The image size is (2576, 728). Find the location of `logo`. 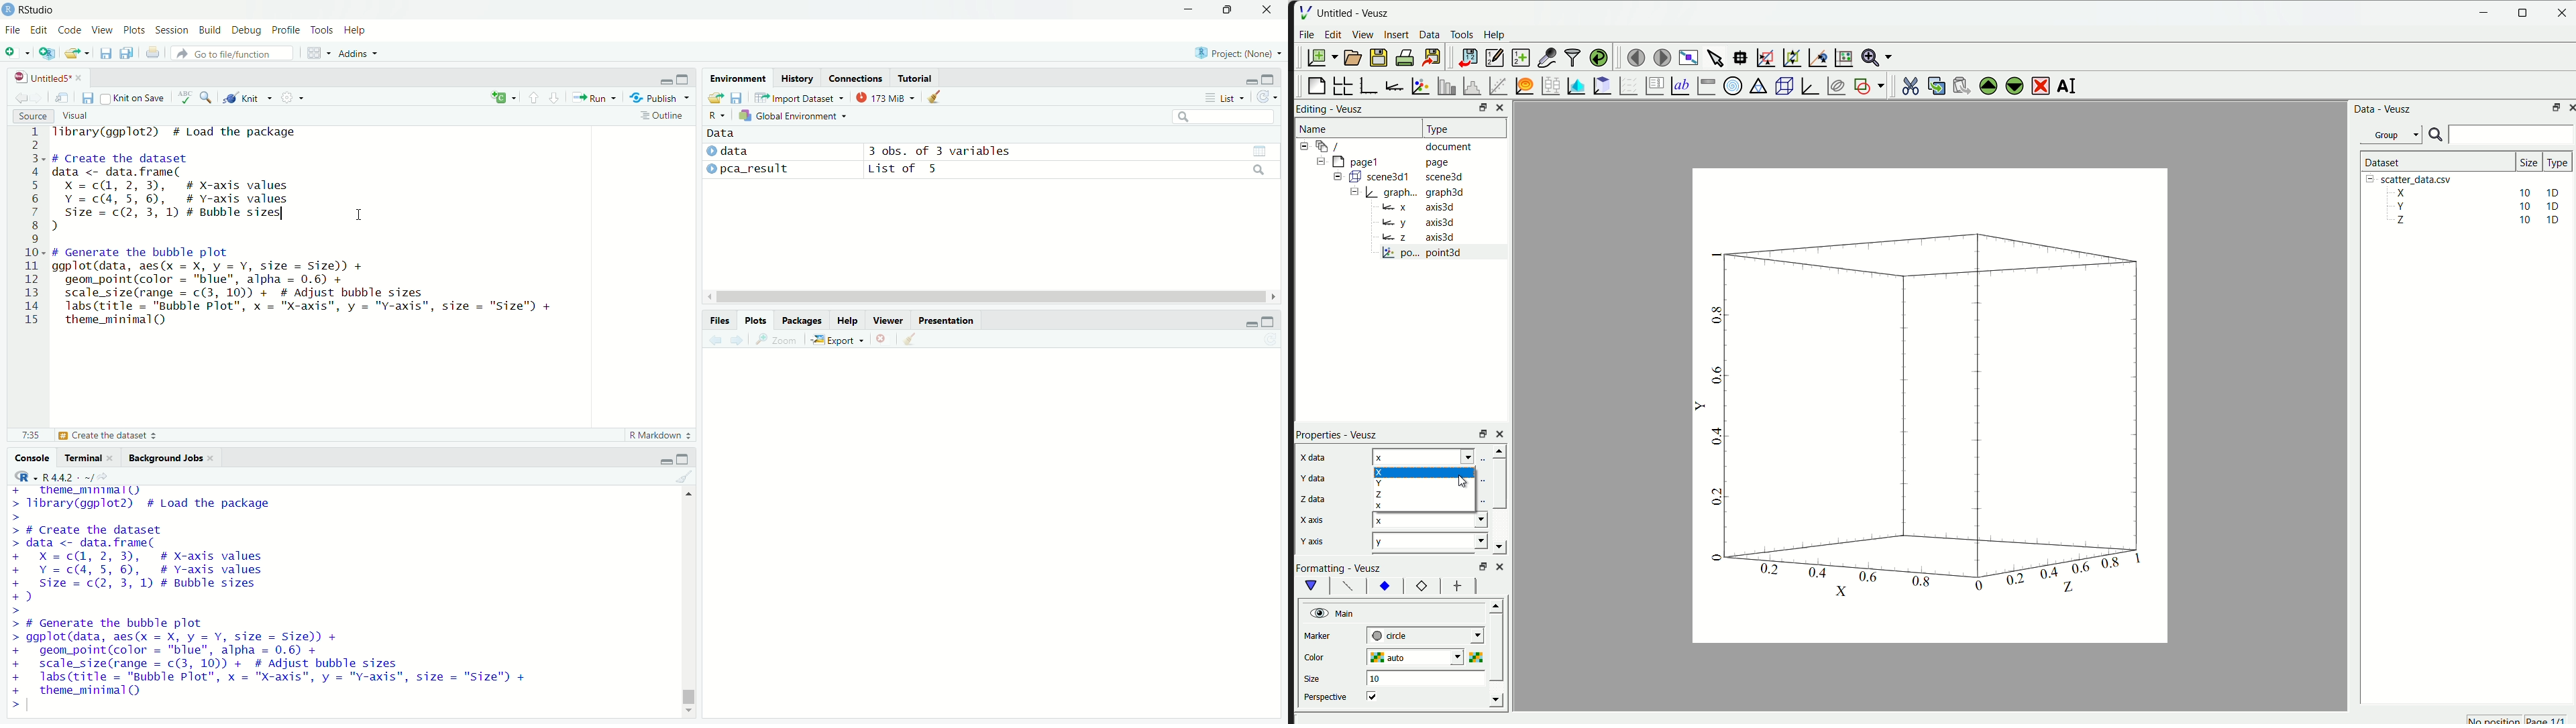

logo is located at coordinates (9, 10).